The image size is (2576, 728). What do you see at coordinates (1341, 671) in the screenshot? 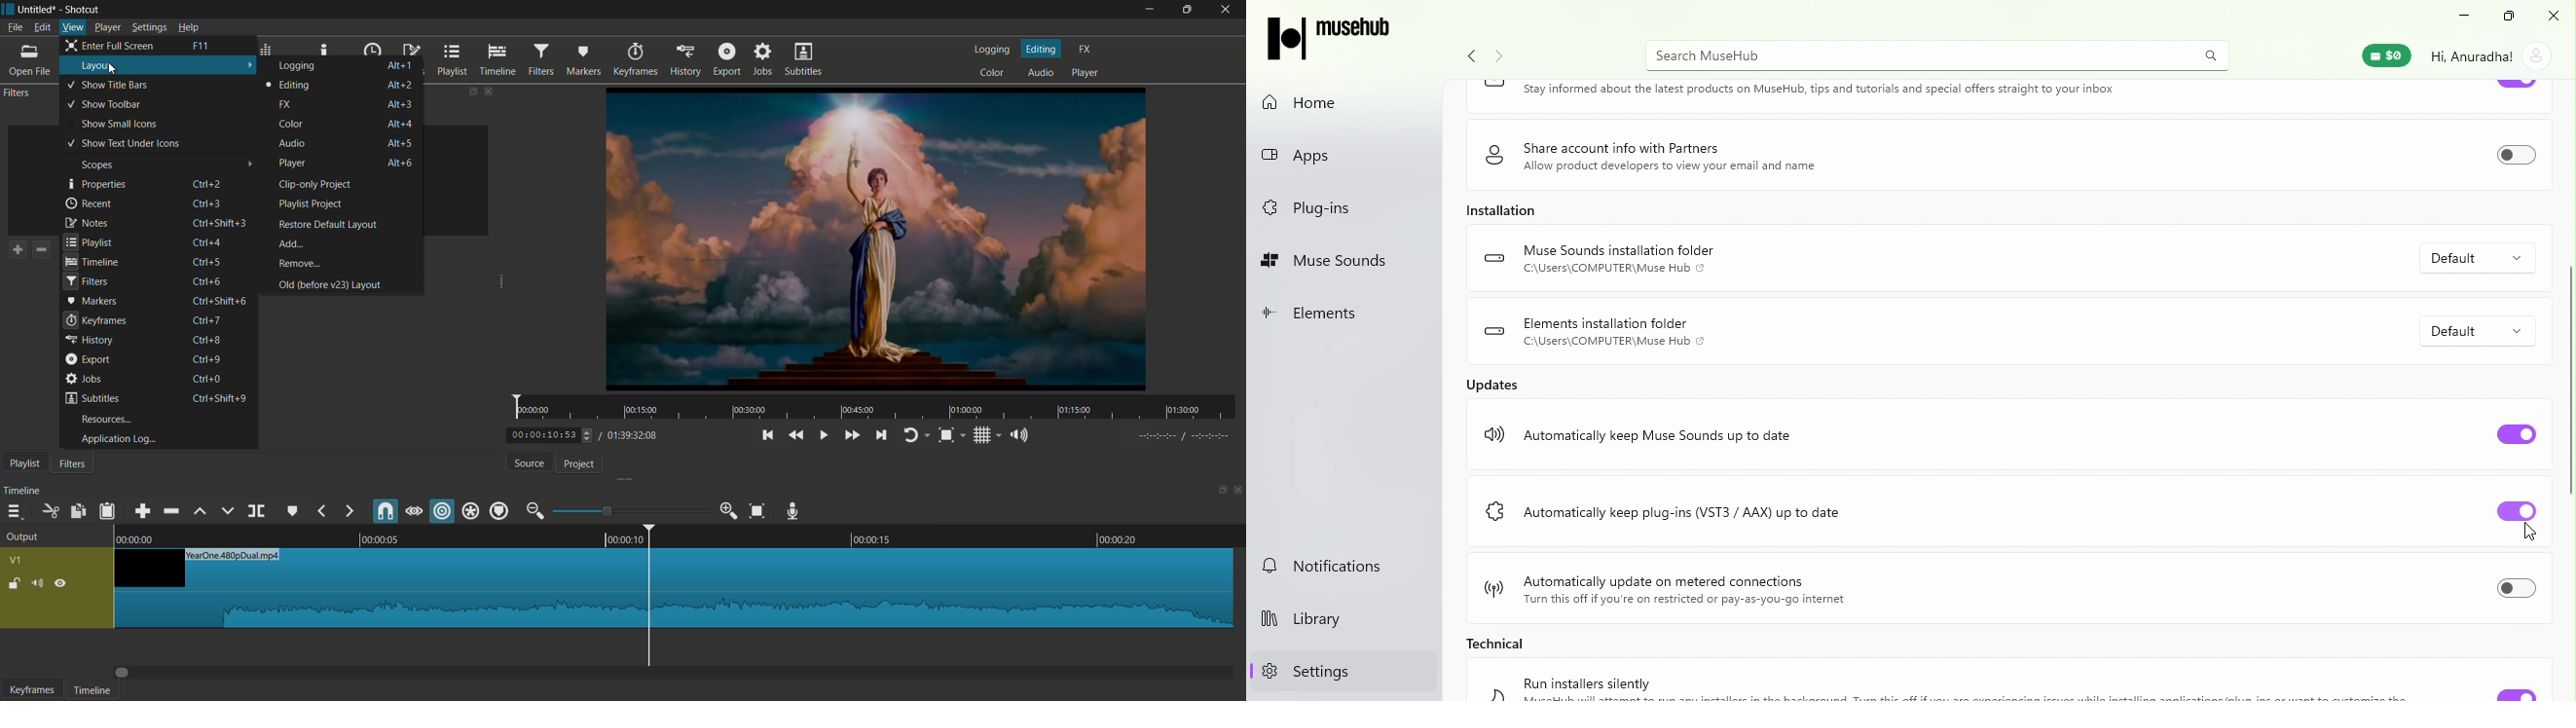
I see `Settings` at bounding box center [1341, 671].